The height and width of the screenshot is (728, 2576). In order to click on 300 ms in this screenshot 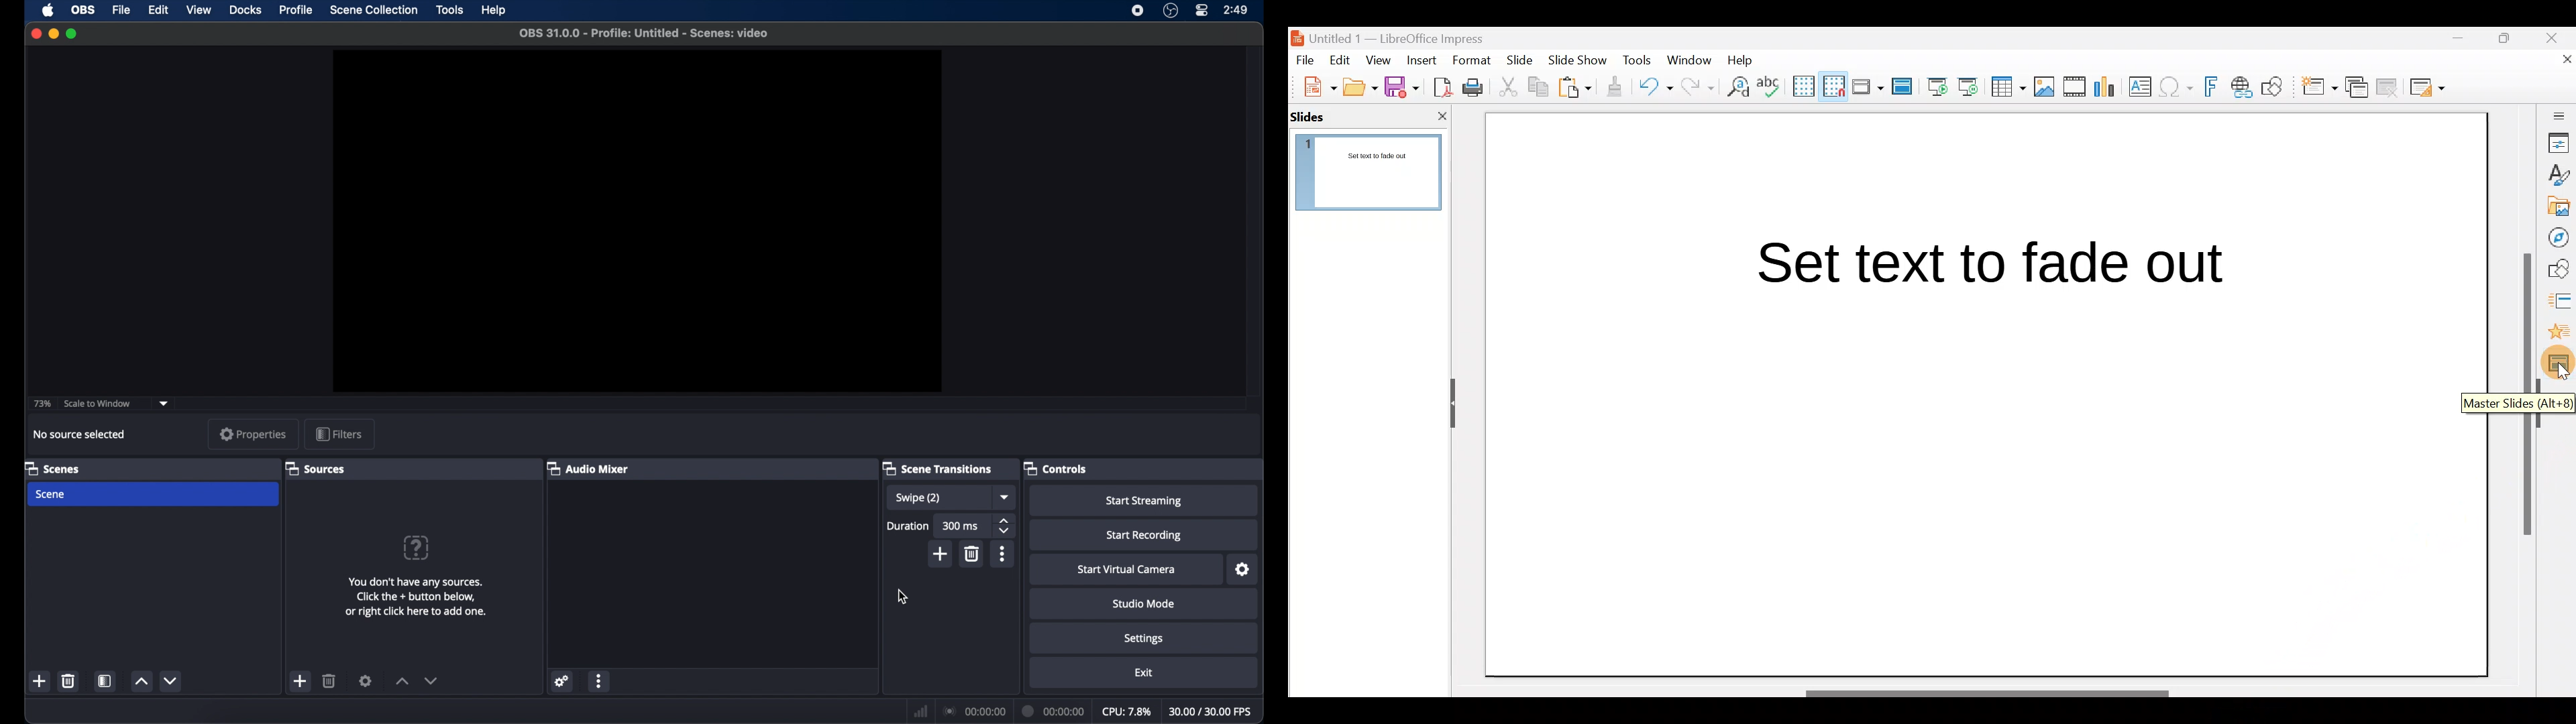, I will do `click(961, 526)`.